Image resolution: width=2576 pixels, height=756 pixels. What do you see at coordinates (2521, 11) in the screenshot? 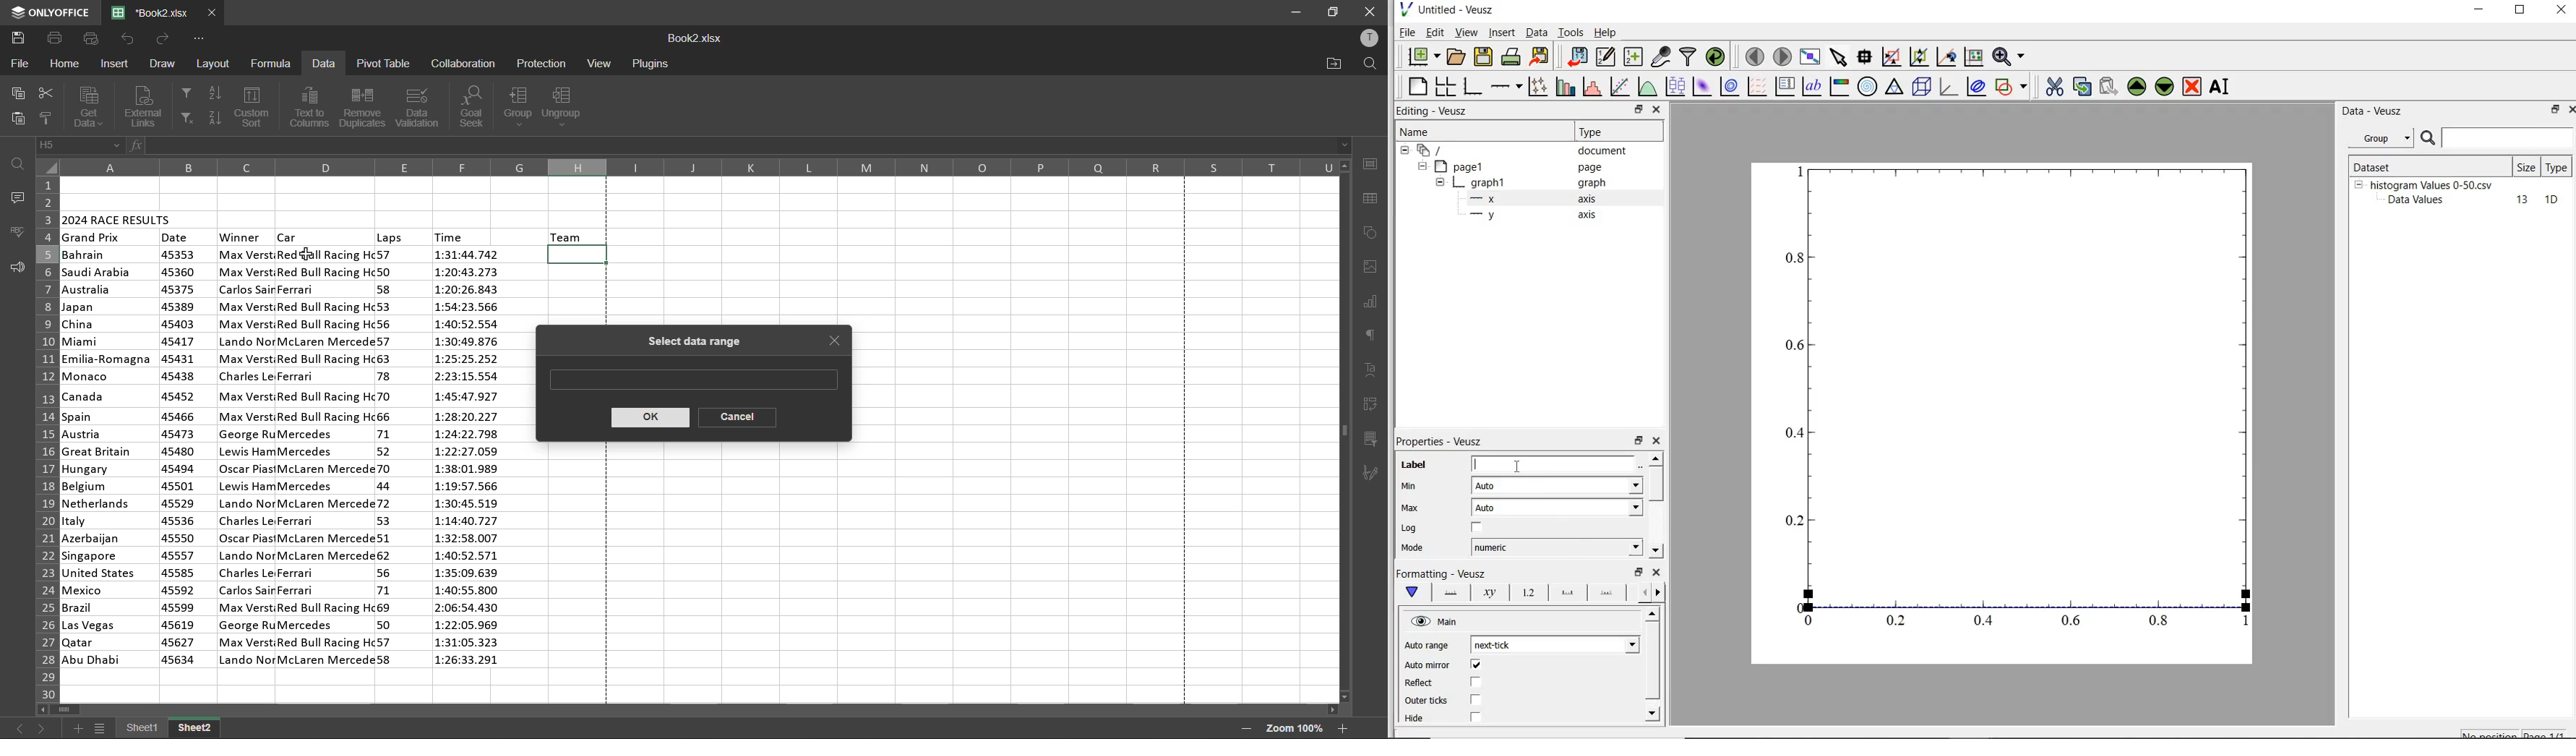
I see `restore down` at bounding box center [2521, 11].